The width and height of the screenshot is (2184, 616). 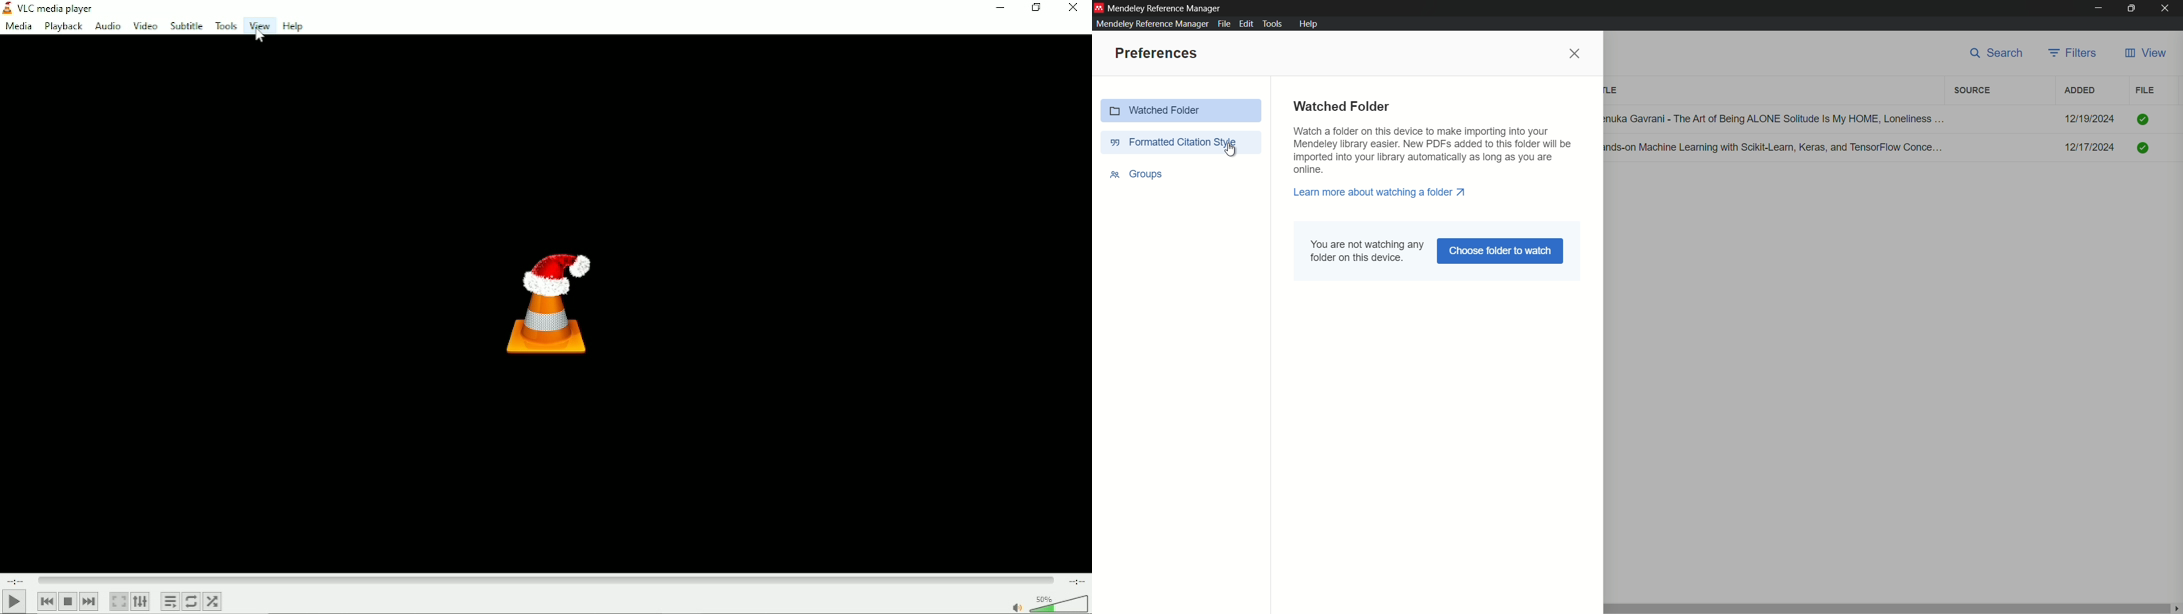 What do you see at coordinates (1152, 24) in the screenshot?
I see `mendeley reference manager` at bounding box center [1152, 24].